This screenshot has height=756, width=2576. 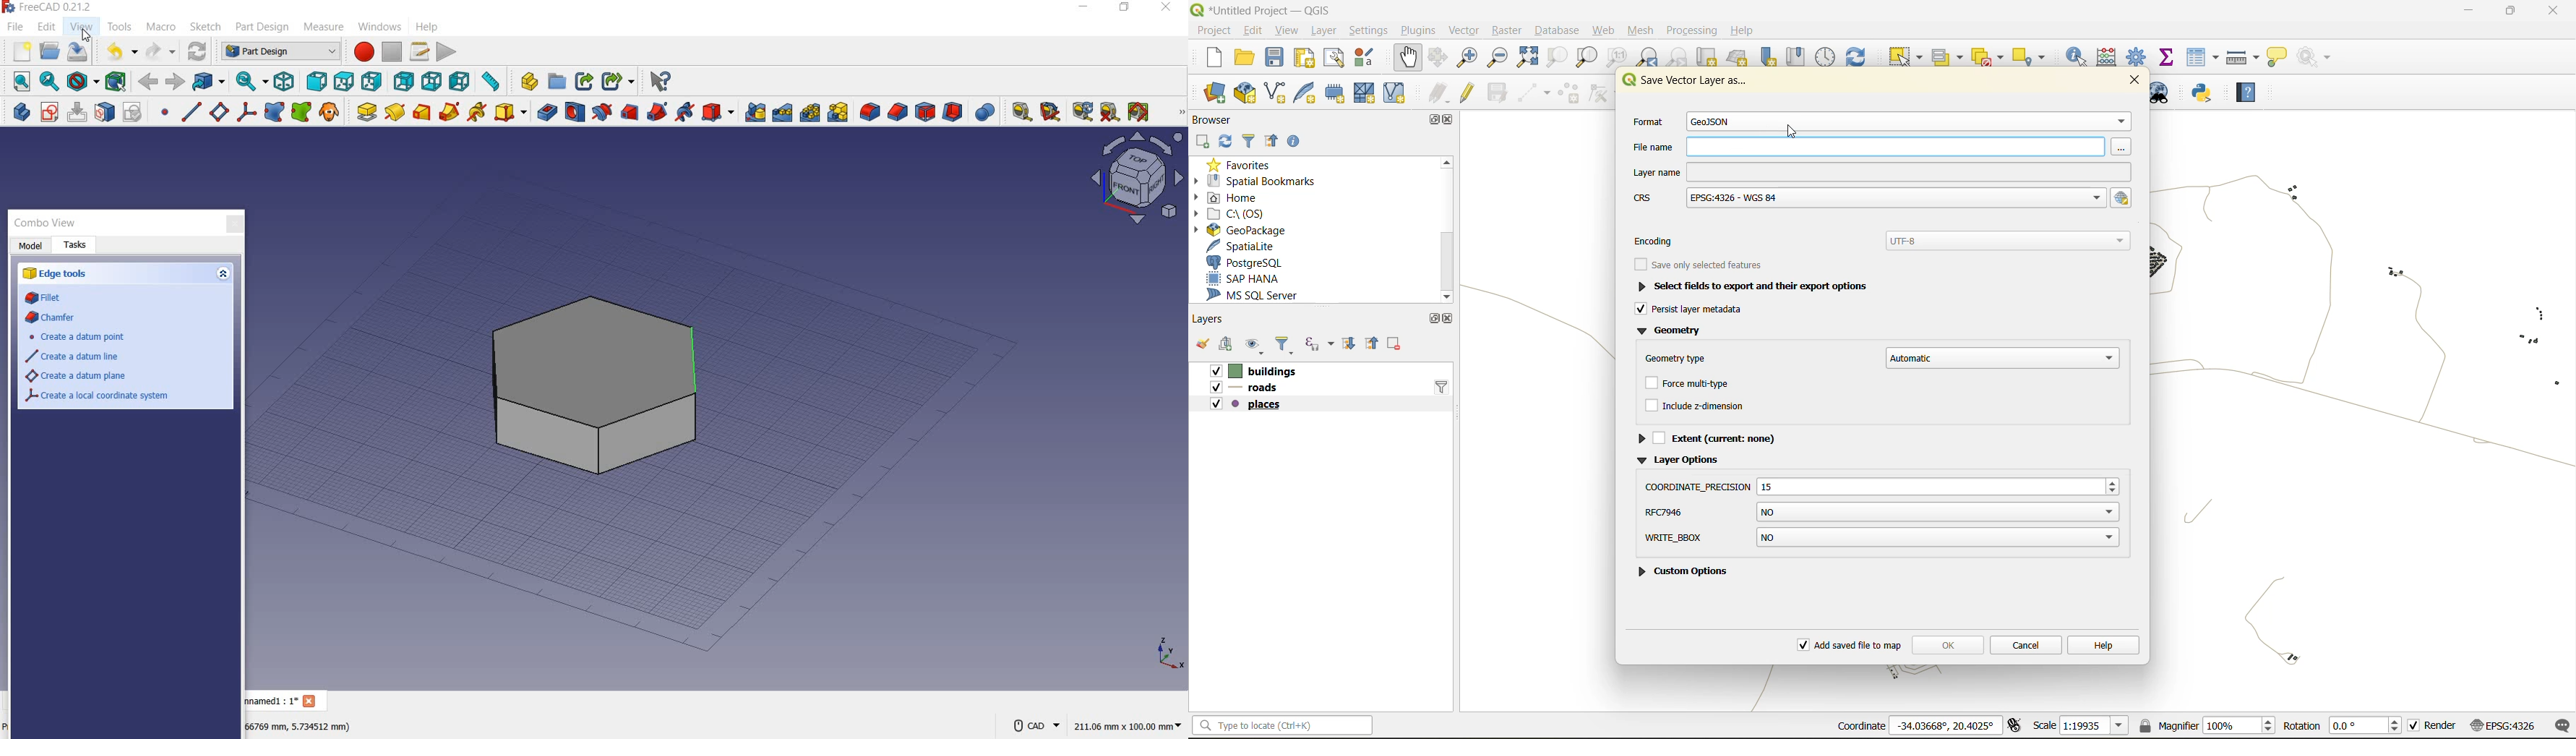 I want to click on measure line, so click(x=2241, y=56).